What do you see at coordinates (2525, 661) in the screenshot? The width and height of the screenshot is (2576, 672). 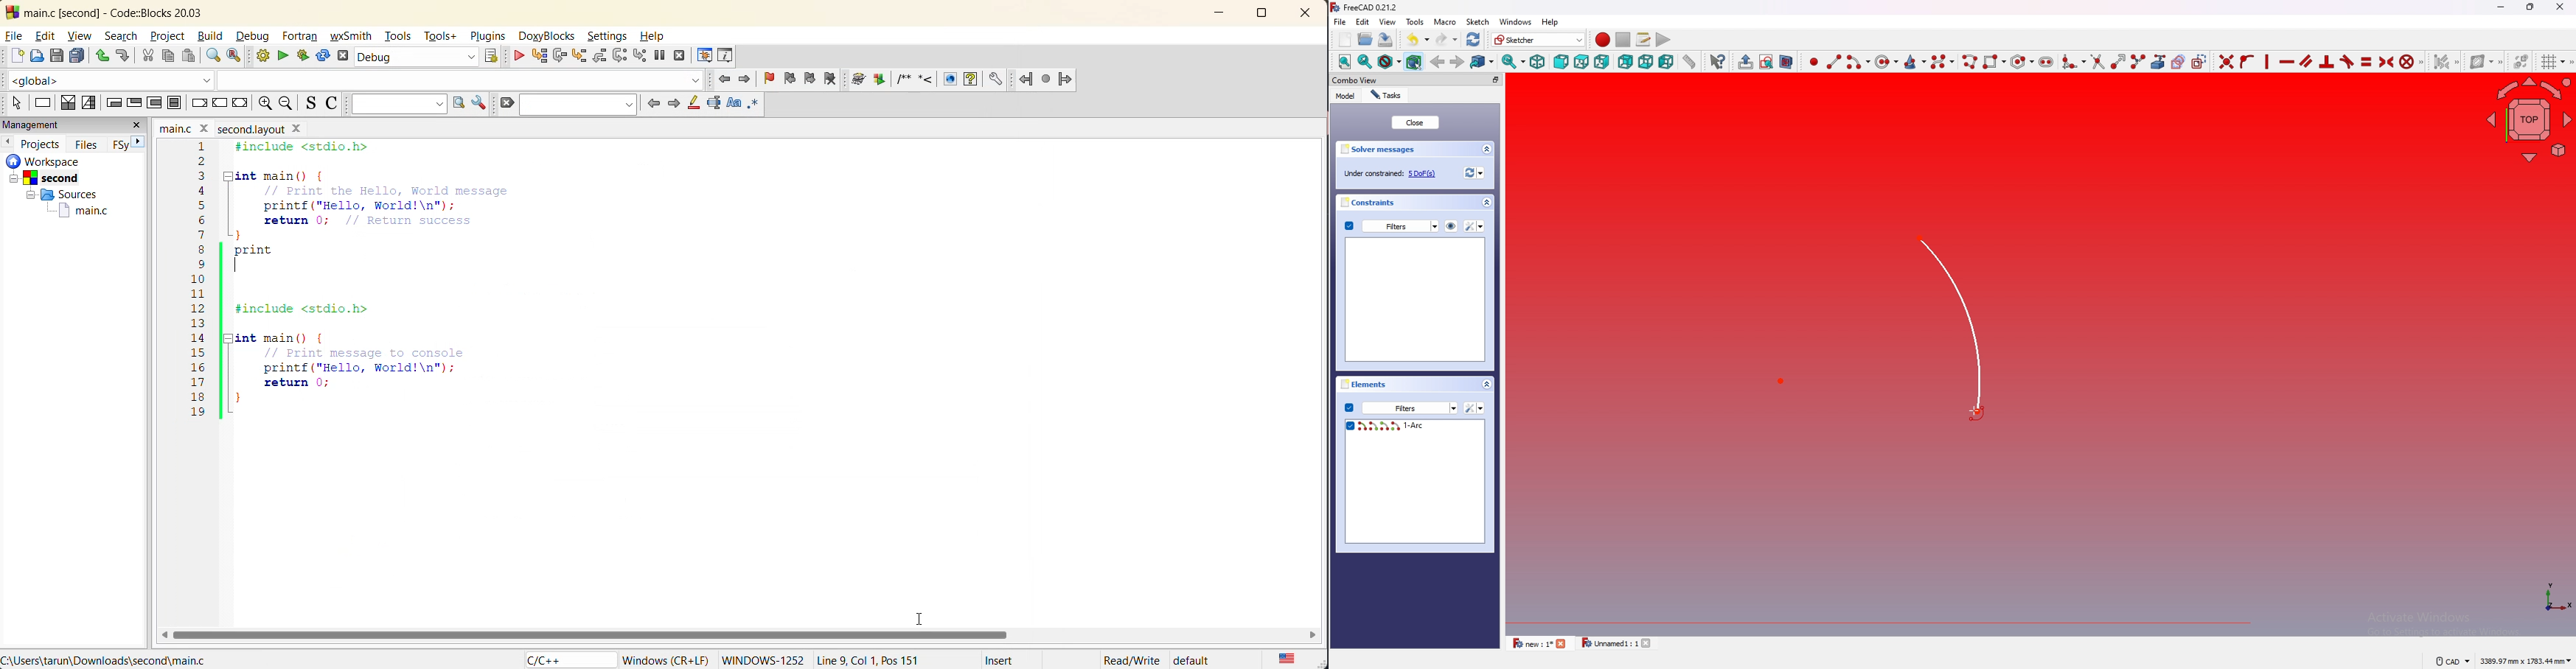 I see `3389.97 mm x 1783.44 mm` at bounding box center [2525, 661].